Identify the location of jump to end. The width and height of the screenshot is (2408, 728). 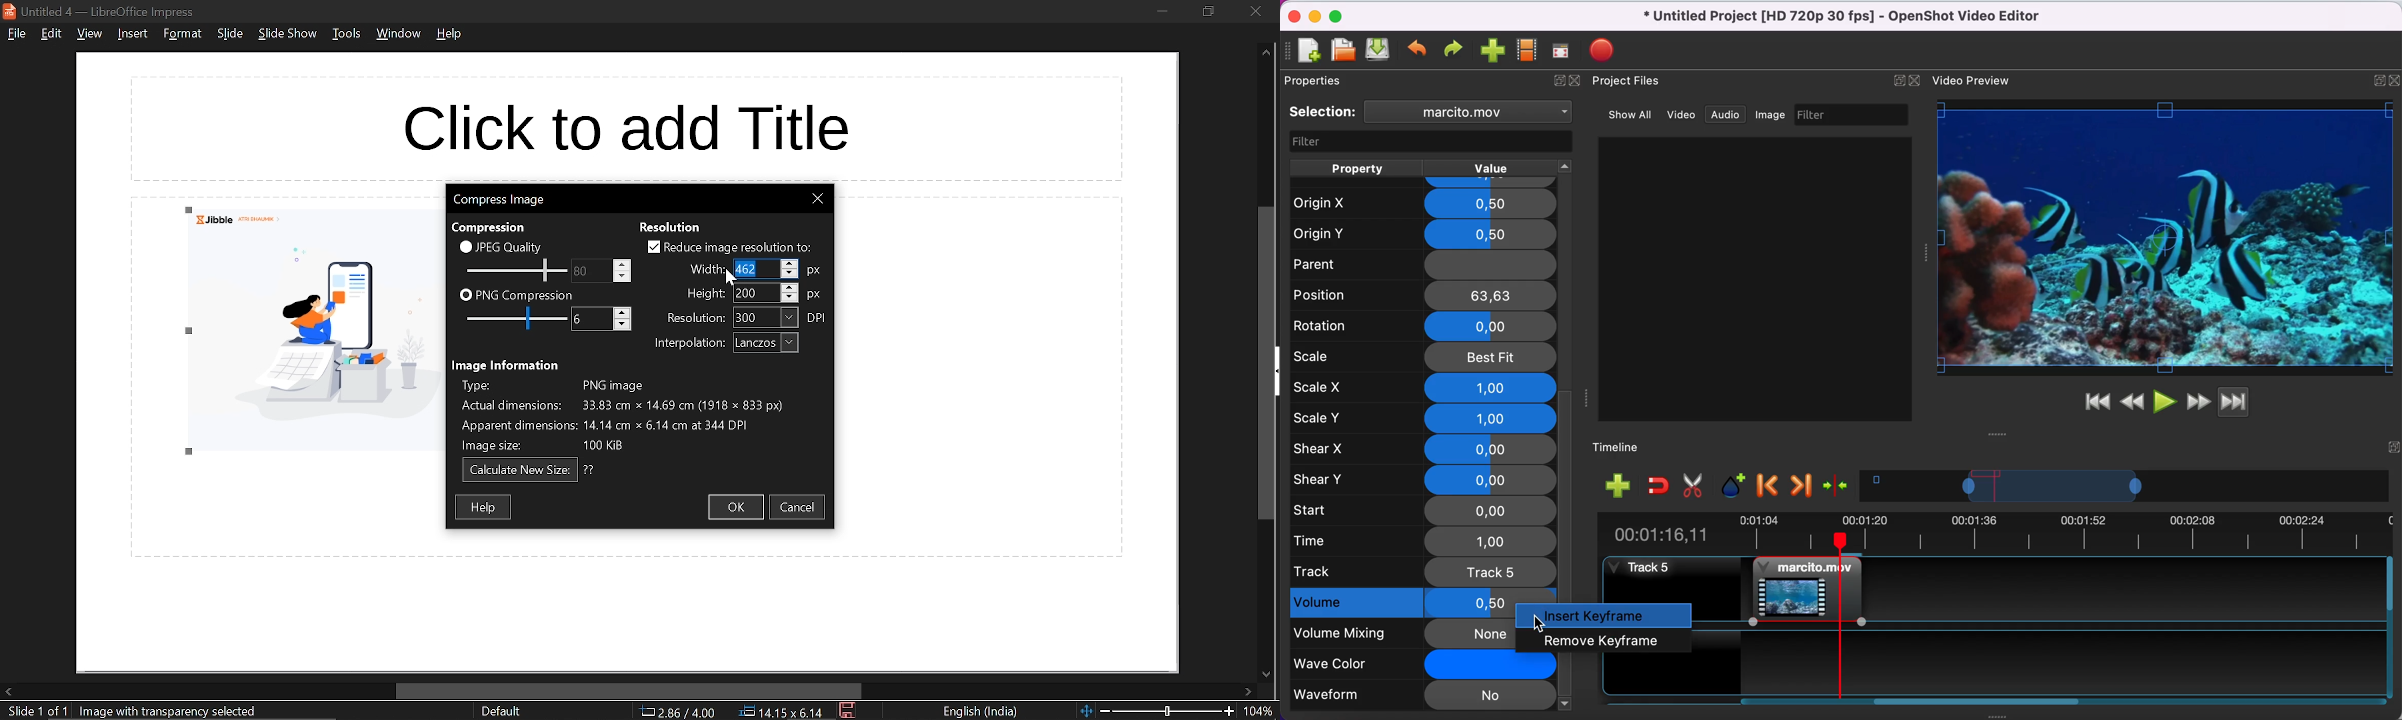
(2249, 404).